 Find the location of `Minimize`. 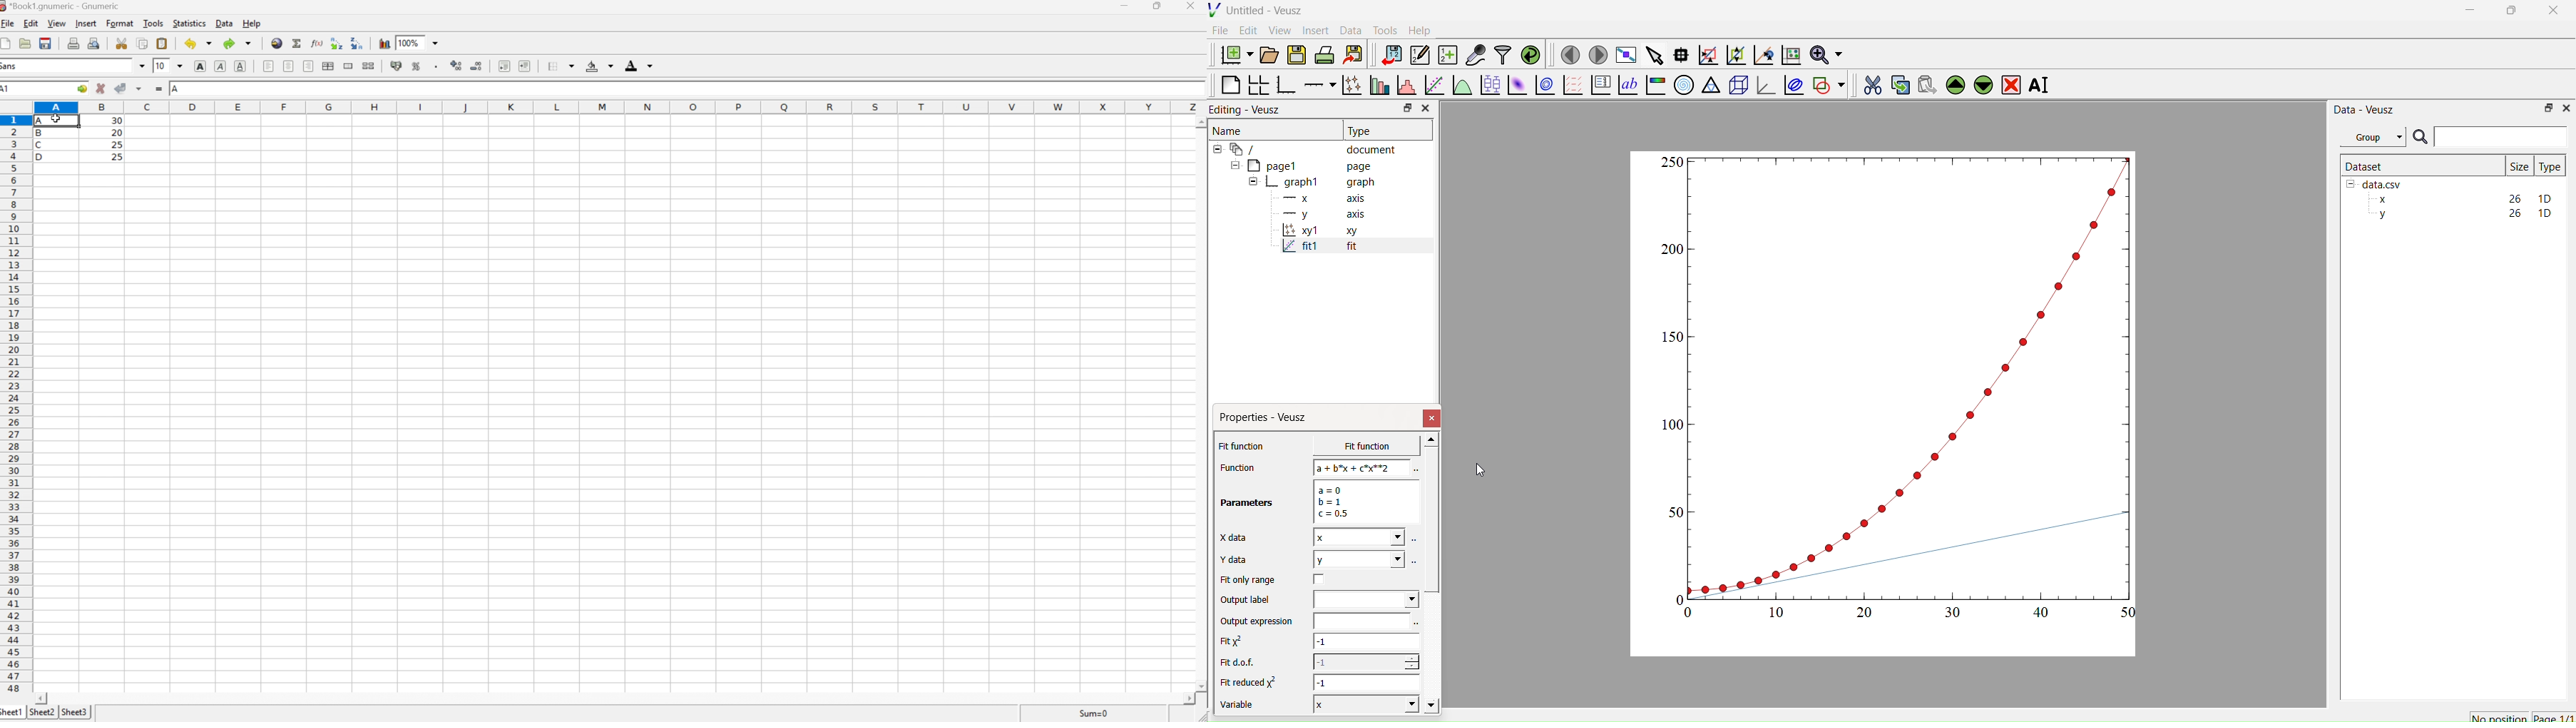

Minimize is located at coordinates (2470, 14).